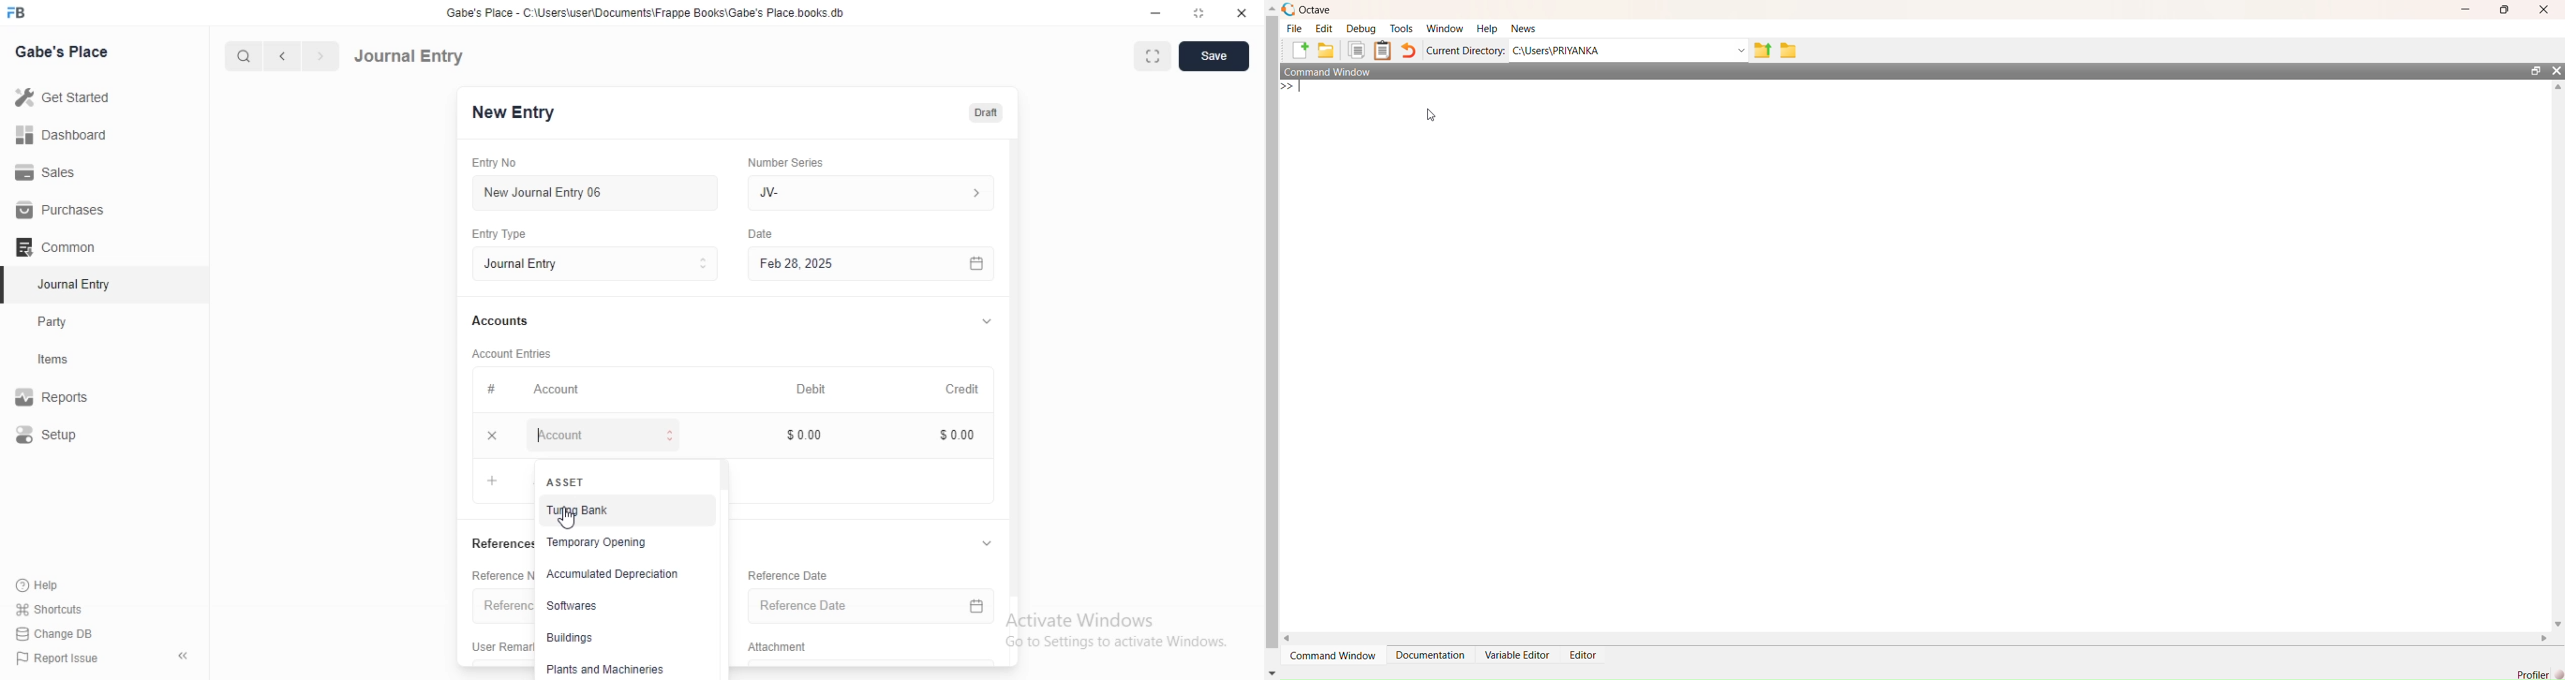 This screenshot has height=700, width=2576. Describe the element at coordinates (519, 113) in the screenshot. I see `New Entry` at that location.